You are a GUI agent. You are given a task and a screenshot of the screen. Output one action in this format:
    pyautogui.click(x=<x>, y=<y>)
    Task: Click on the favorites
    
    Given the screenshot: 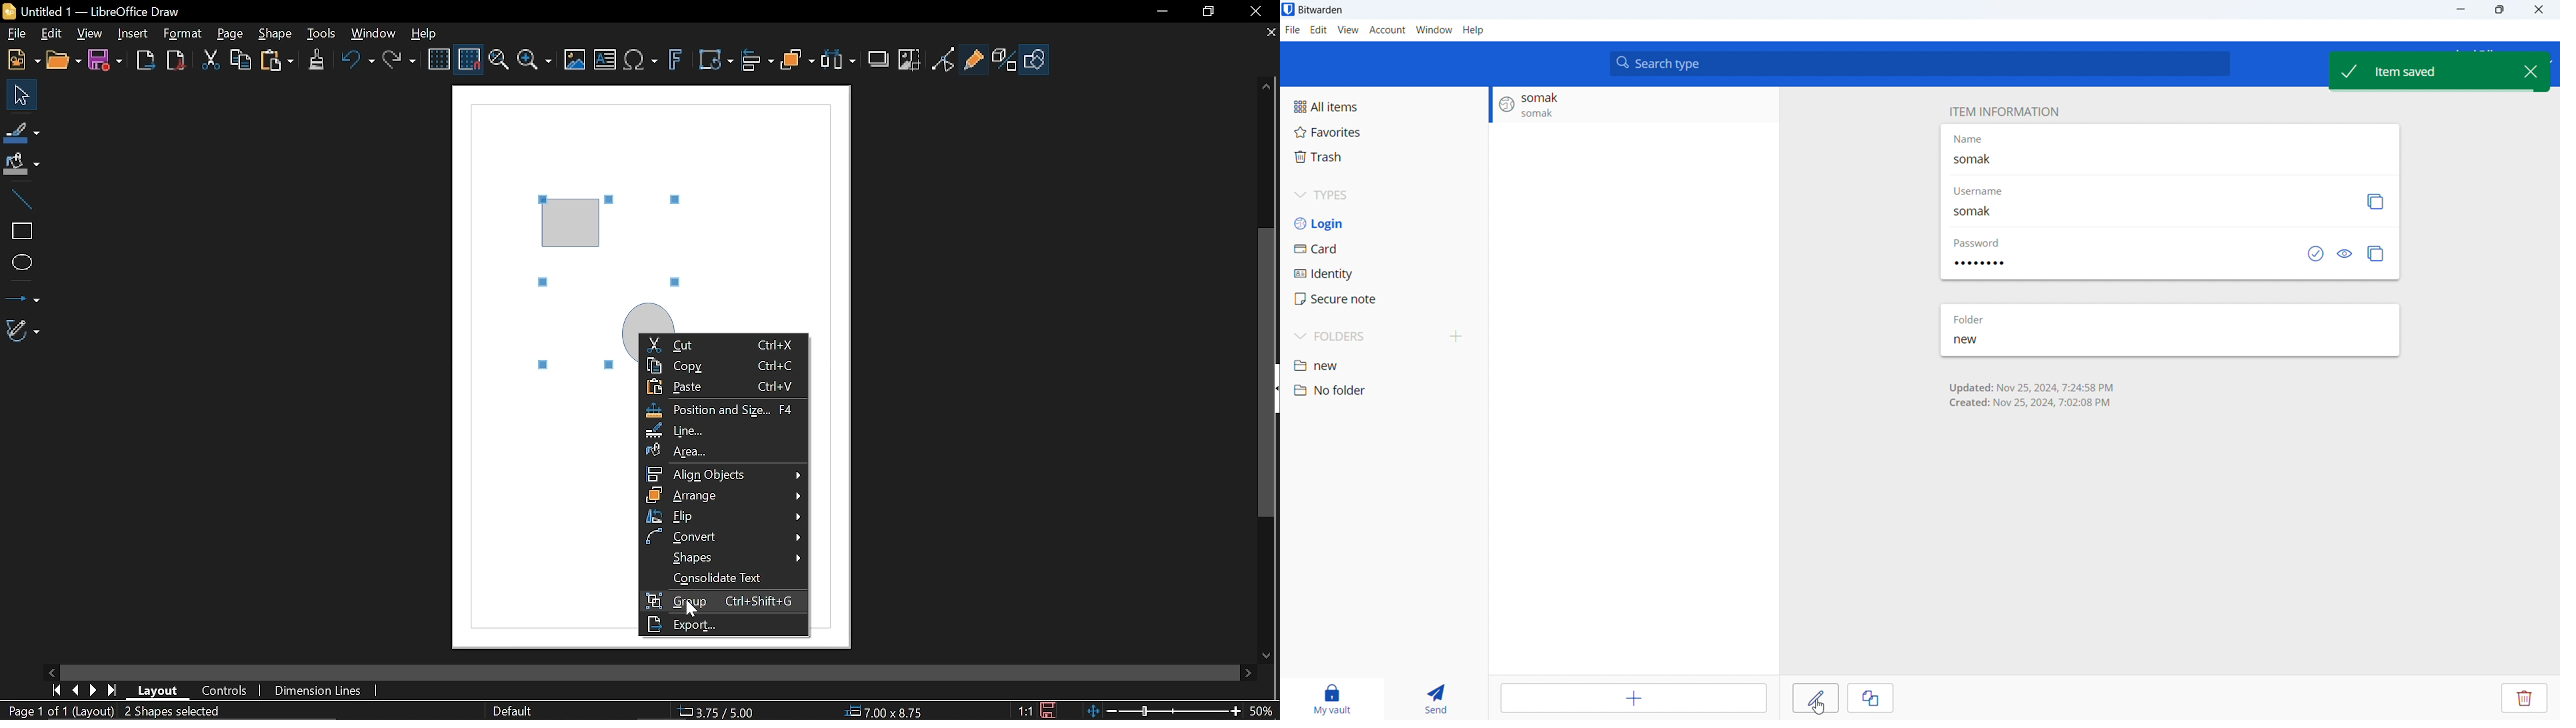 What is the action you would take?
    pyautogui.click(x=1384, y=132)
    